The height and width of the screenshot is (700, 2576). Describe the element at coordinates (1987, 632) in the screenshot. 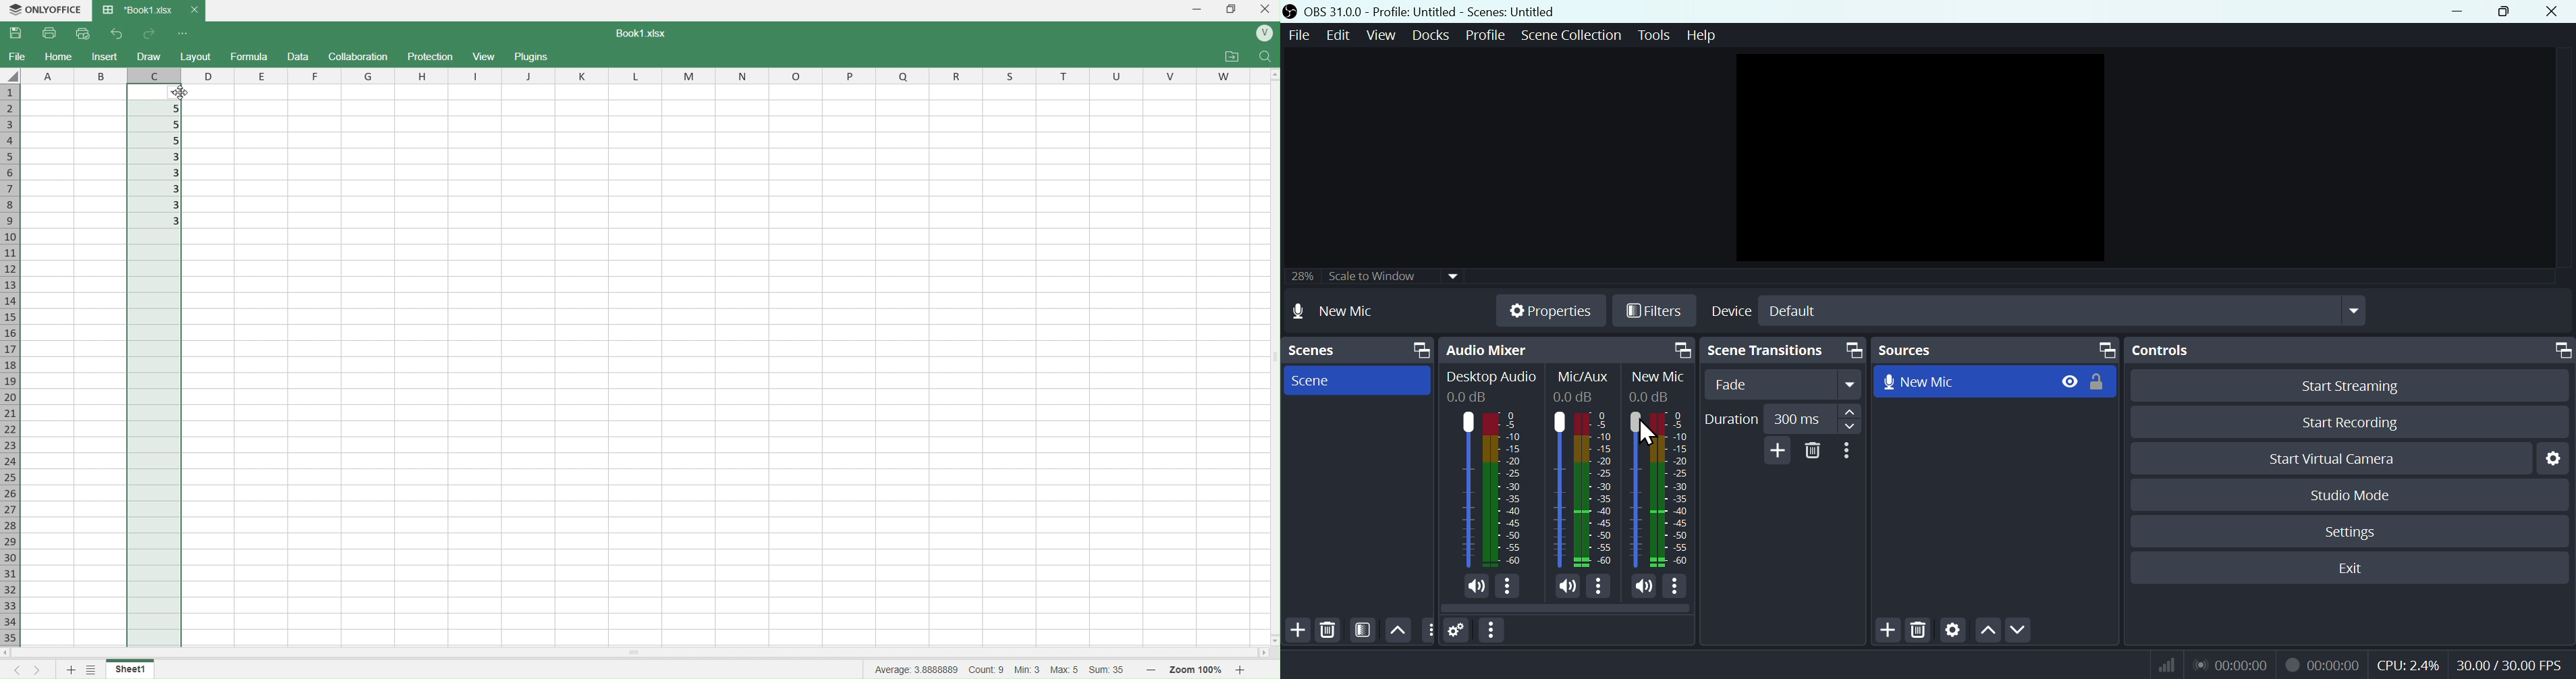

I see `Up` at that location.